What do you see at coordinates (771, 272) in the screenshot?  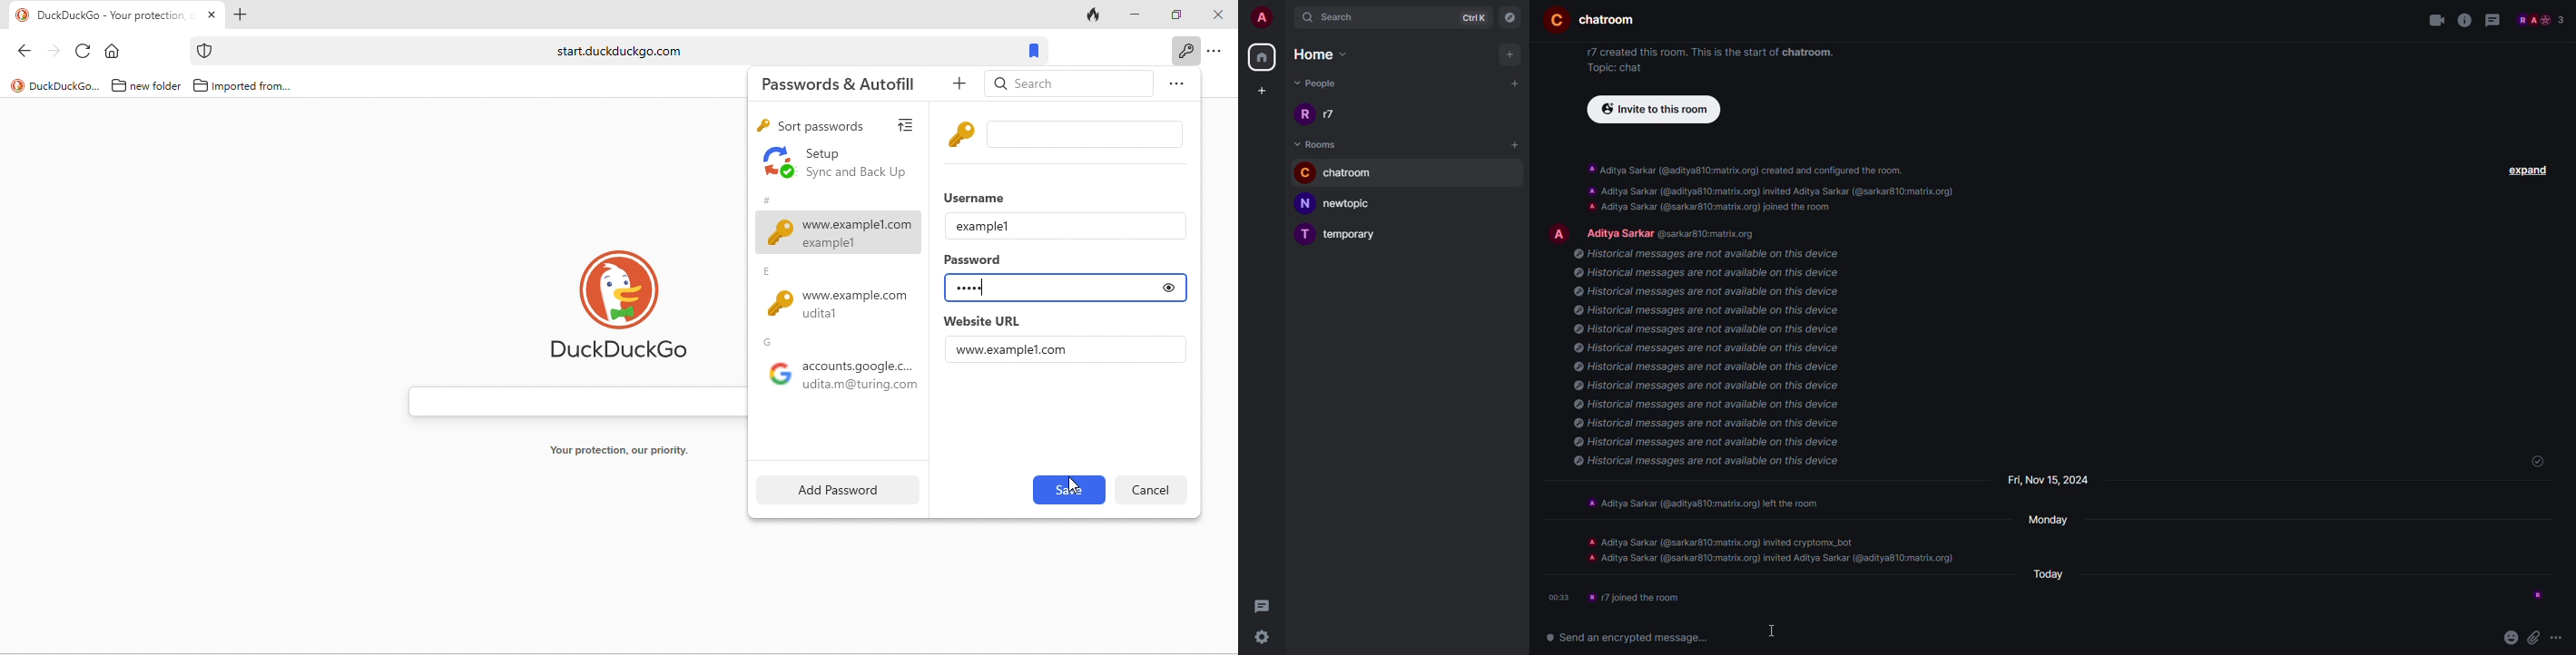 I see `e` at bounding box center [771, 272].